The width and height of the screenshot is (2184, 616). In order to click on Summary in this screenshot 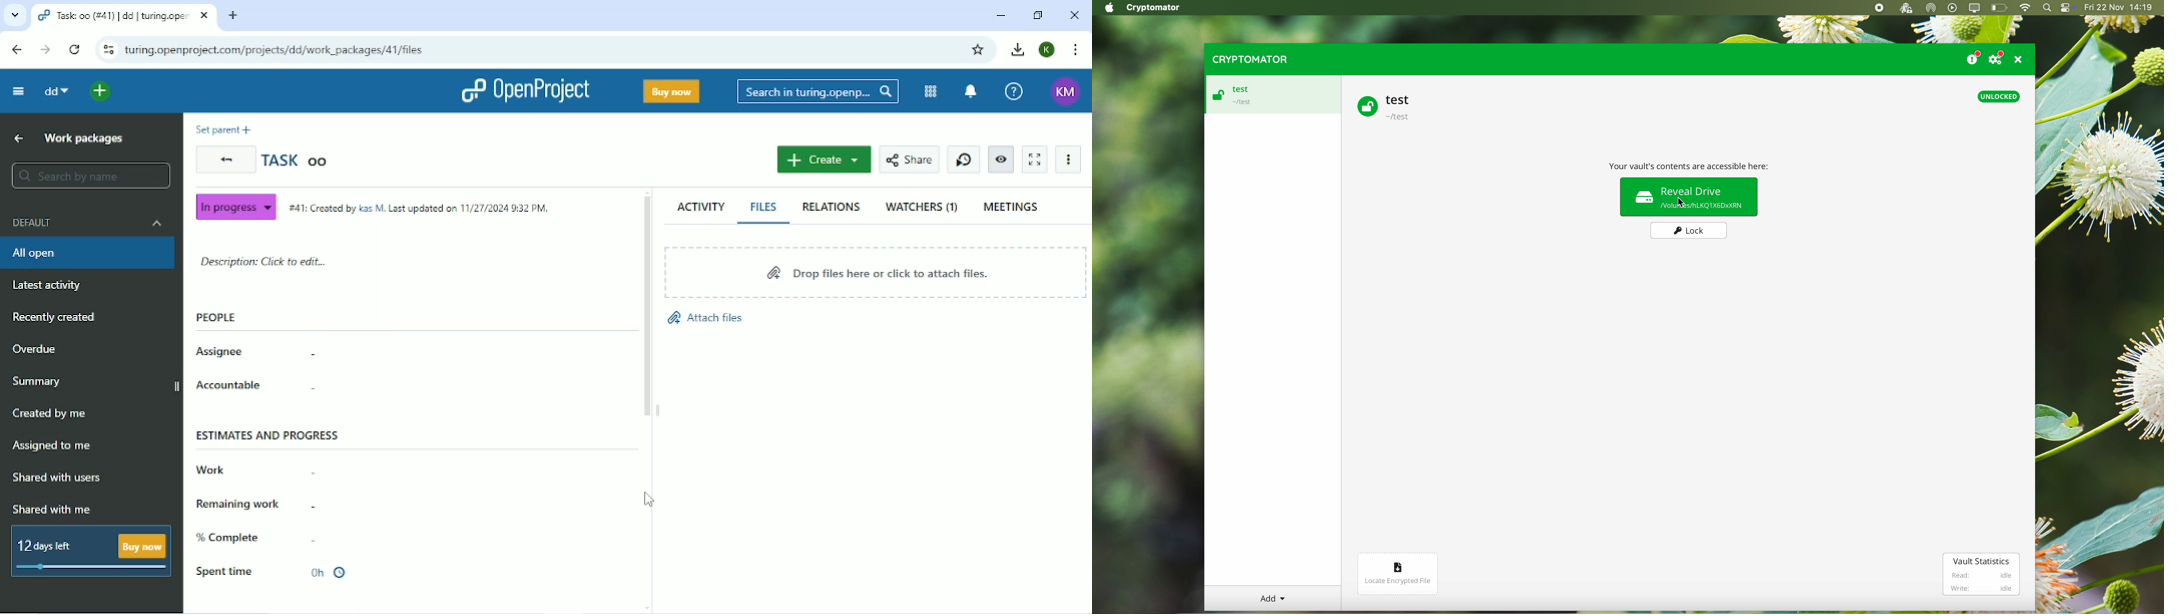, I will do `click(41, 380)`.